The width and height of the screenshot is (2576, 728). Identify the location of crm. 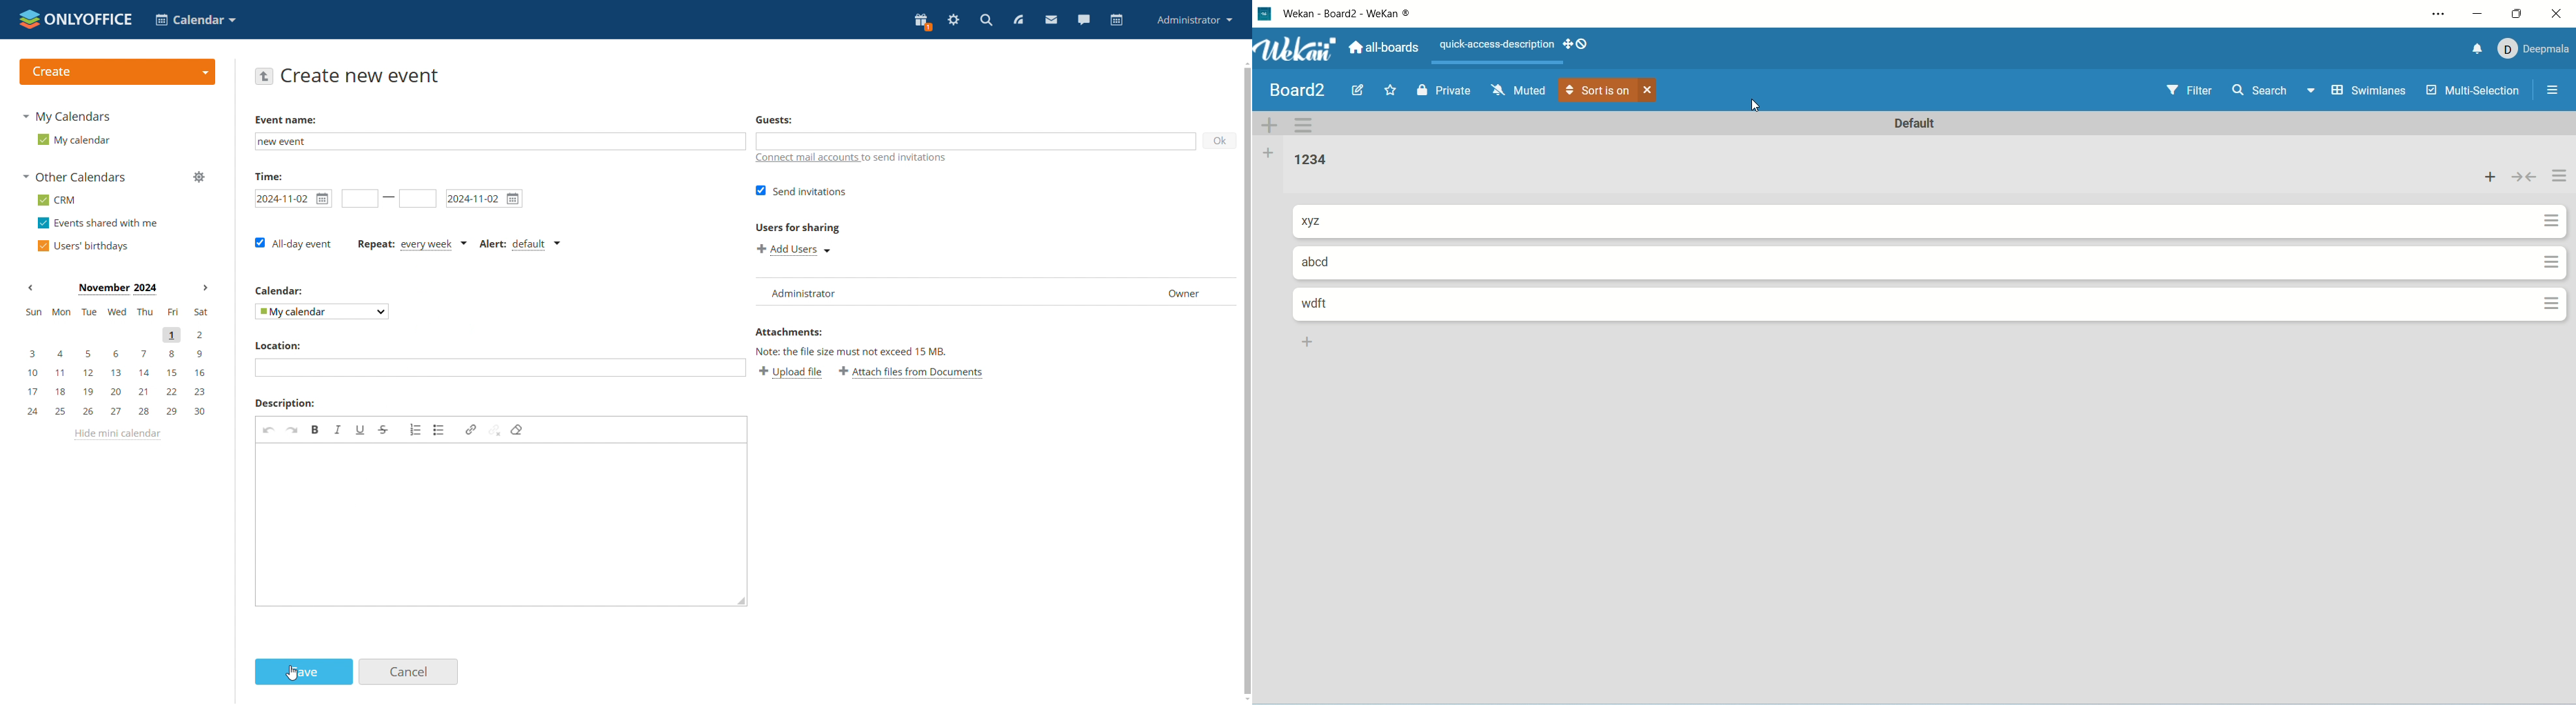
(58, 200).